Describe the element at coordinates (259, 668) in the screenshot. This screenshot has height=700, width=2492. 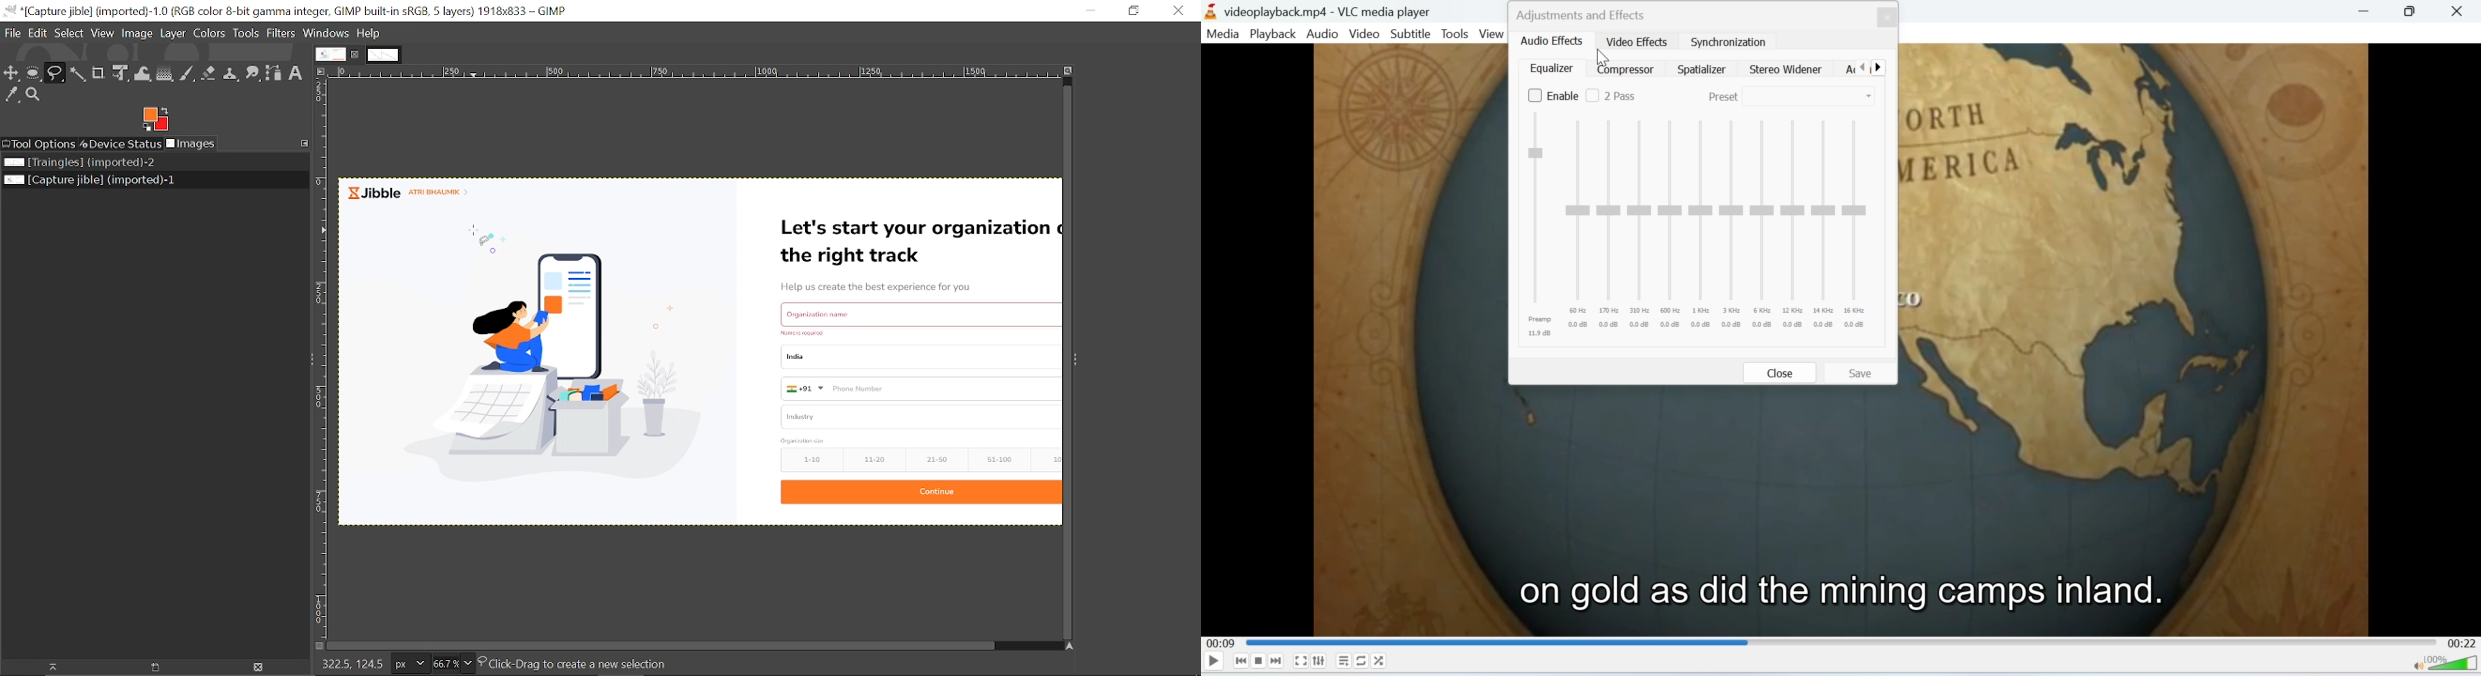
I see `Delete this image` at that location.